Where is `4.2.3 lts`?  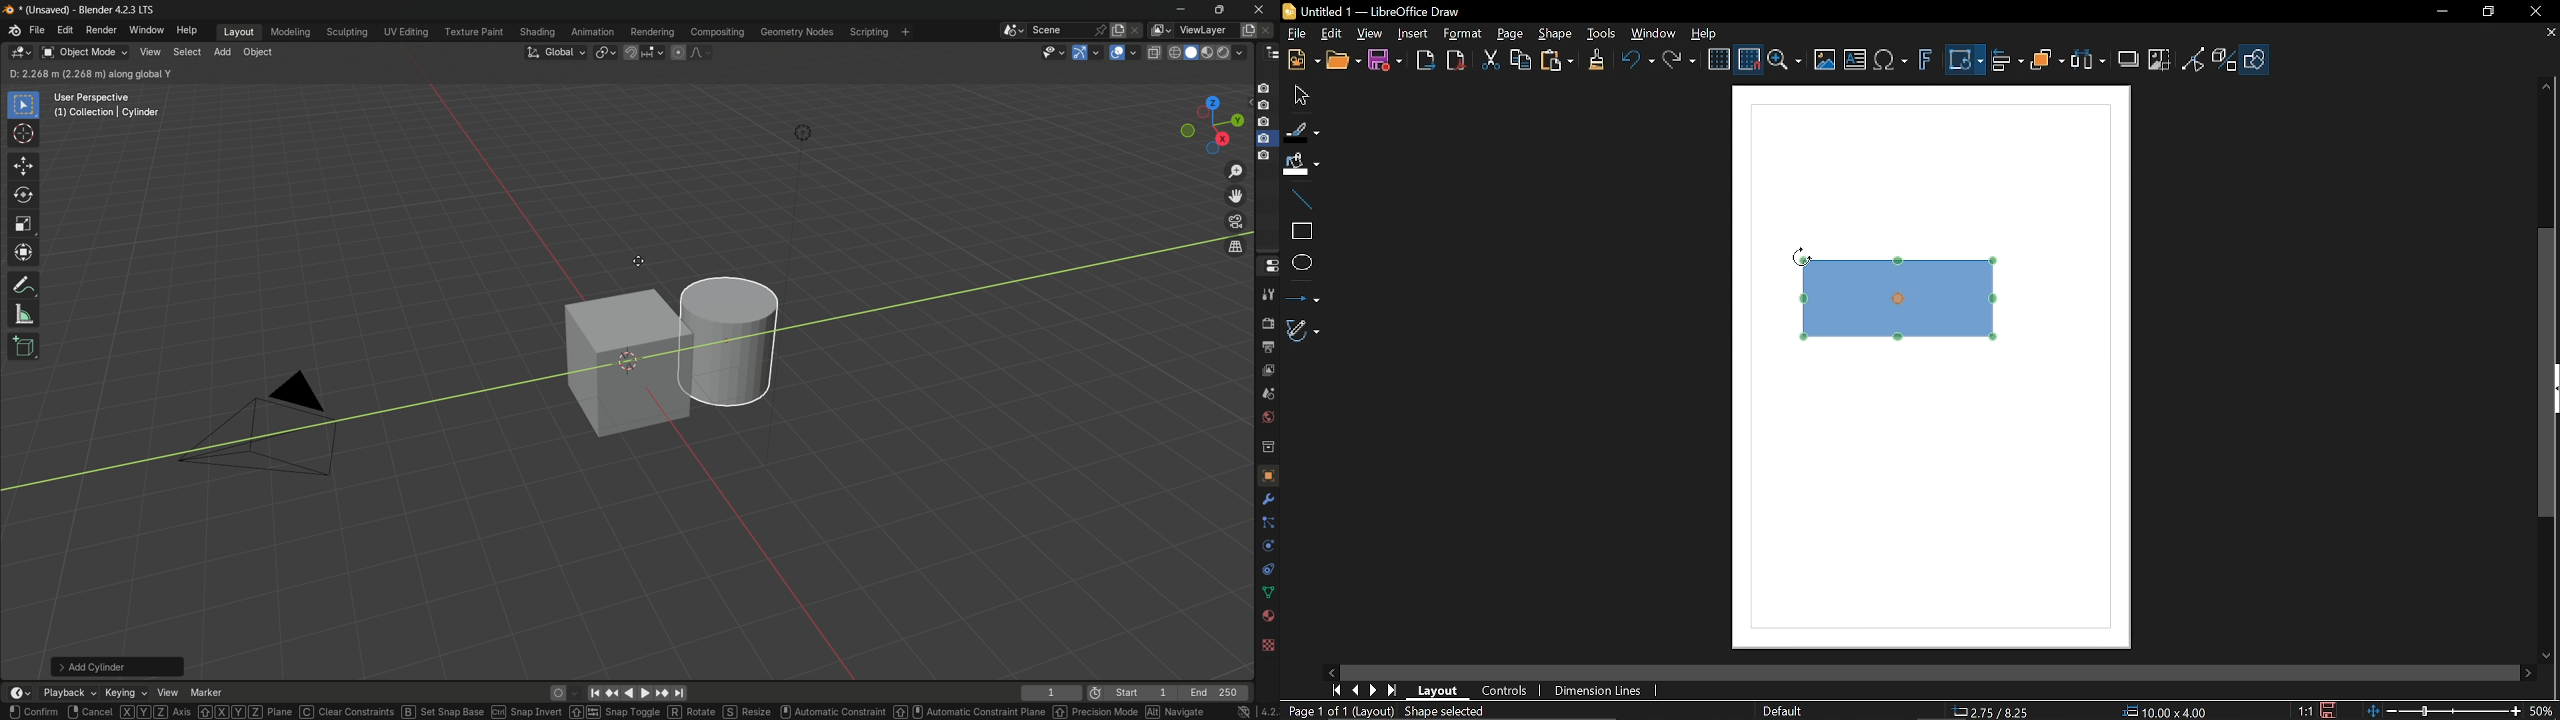
4.2.3 lts is located at coordinates (1247, 712).